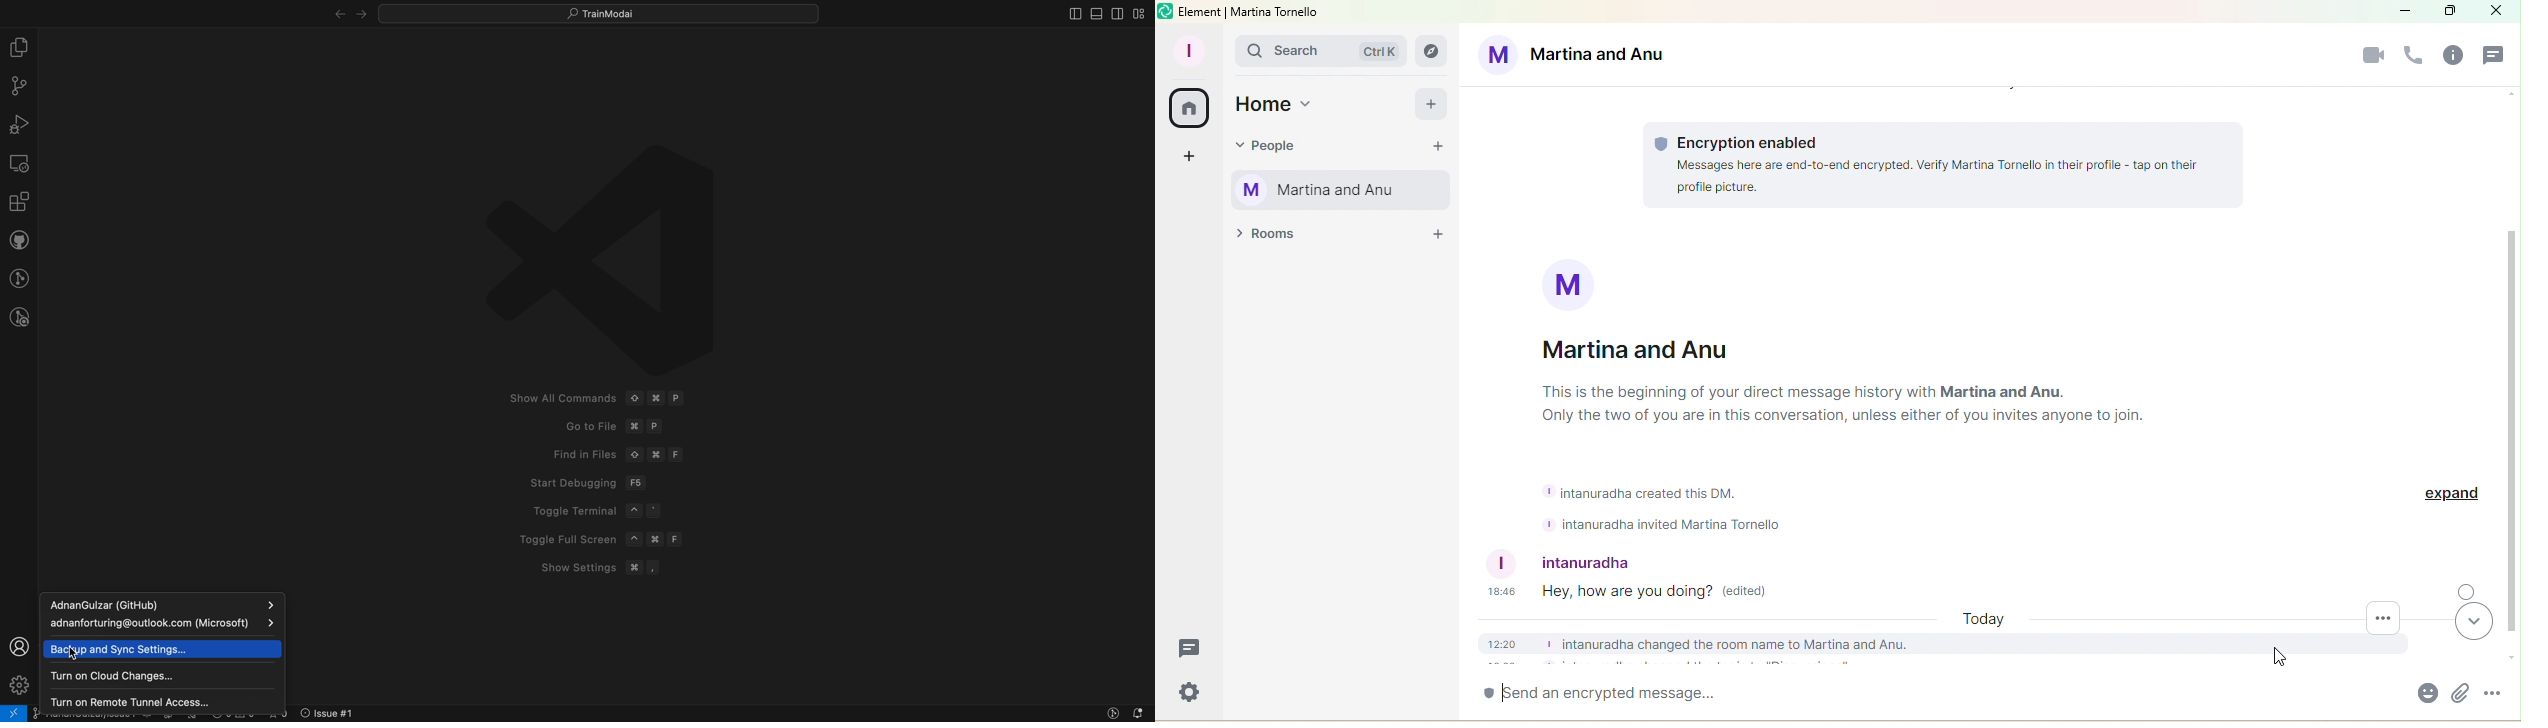 The width and height of the screenshot is (2548, 728). Describe the element at coordinates (84, 649) in the screenshot. I see `cursor` at that location.